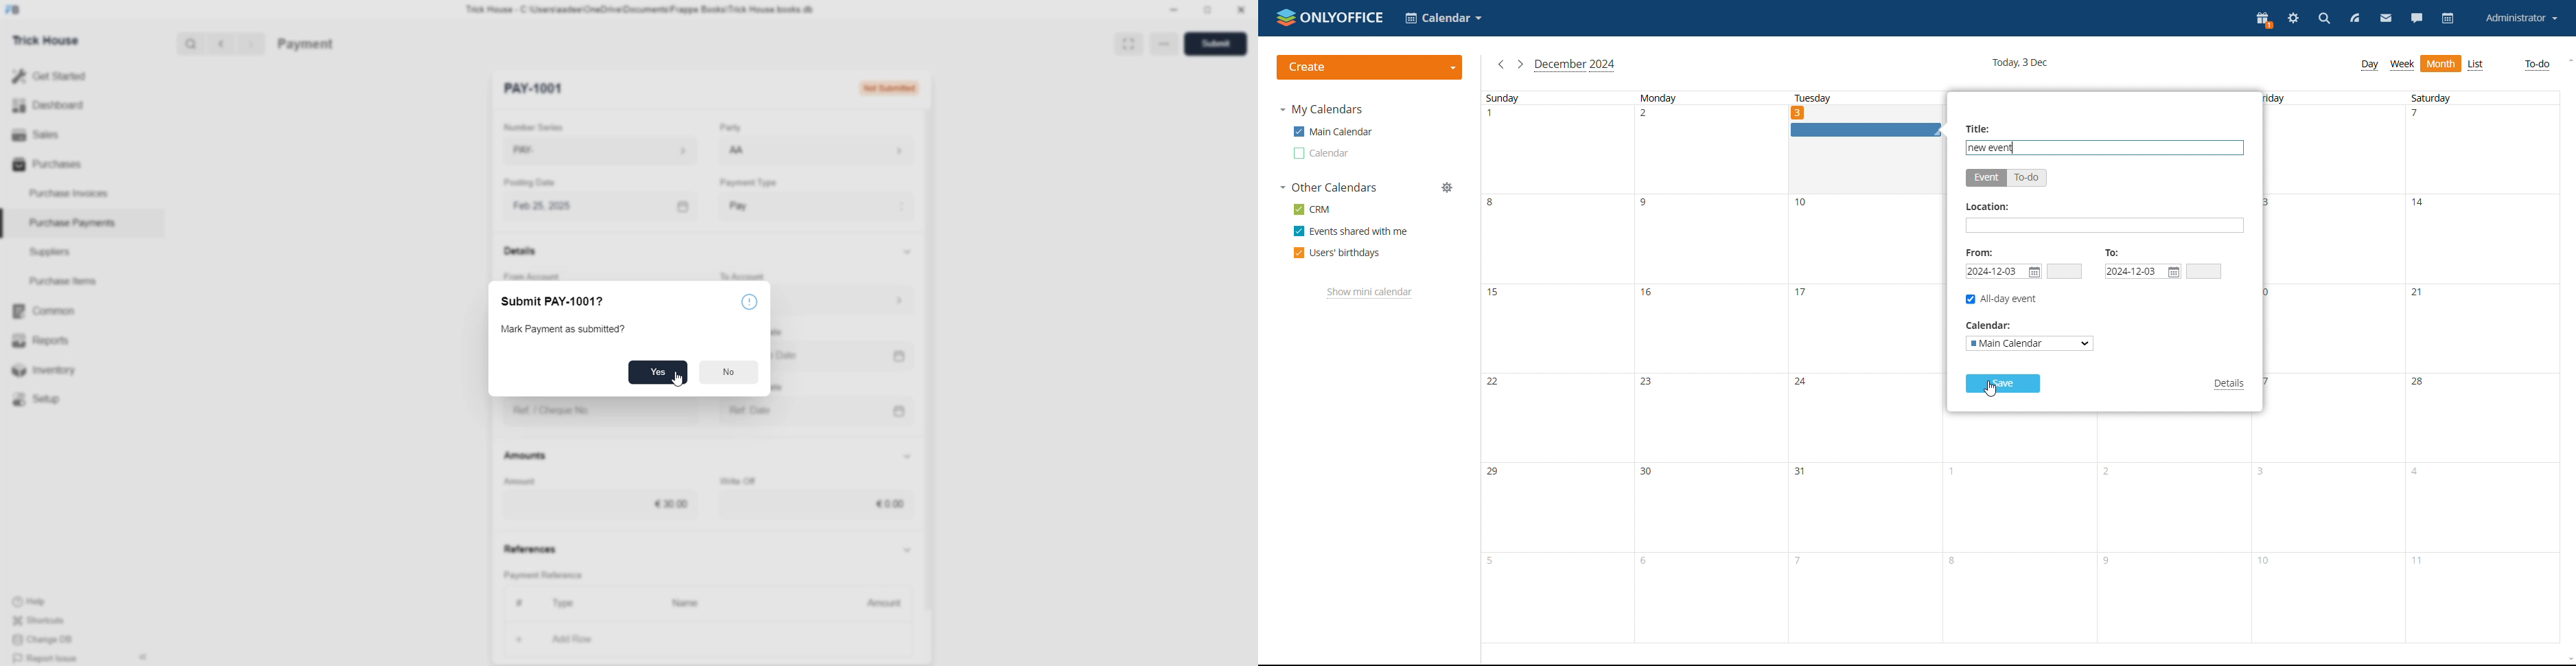 Image resolution: width=2576 pixels, height=672 pixels. What do you see at coordinates (682, 604) in the screenshot?
I see `Name` at bounding box center [682, 604].